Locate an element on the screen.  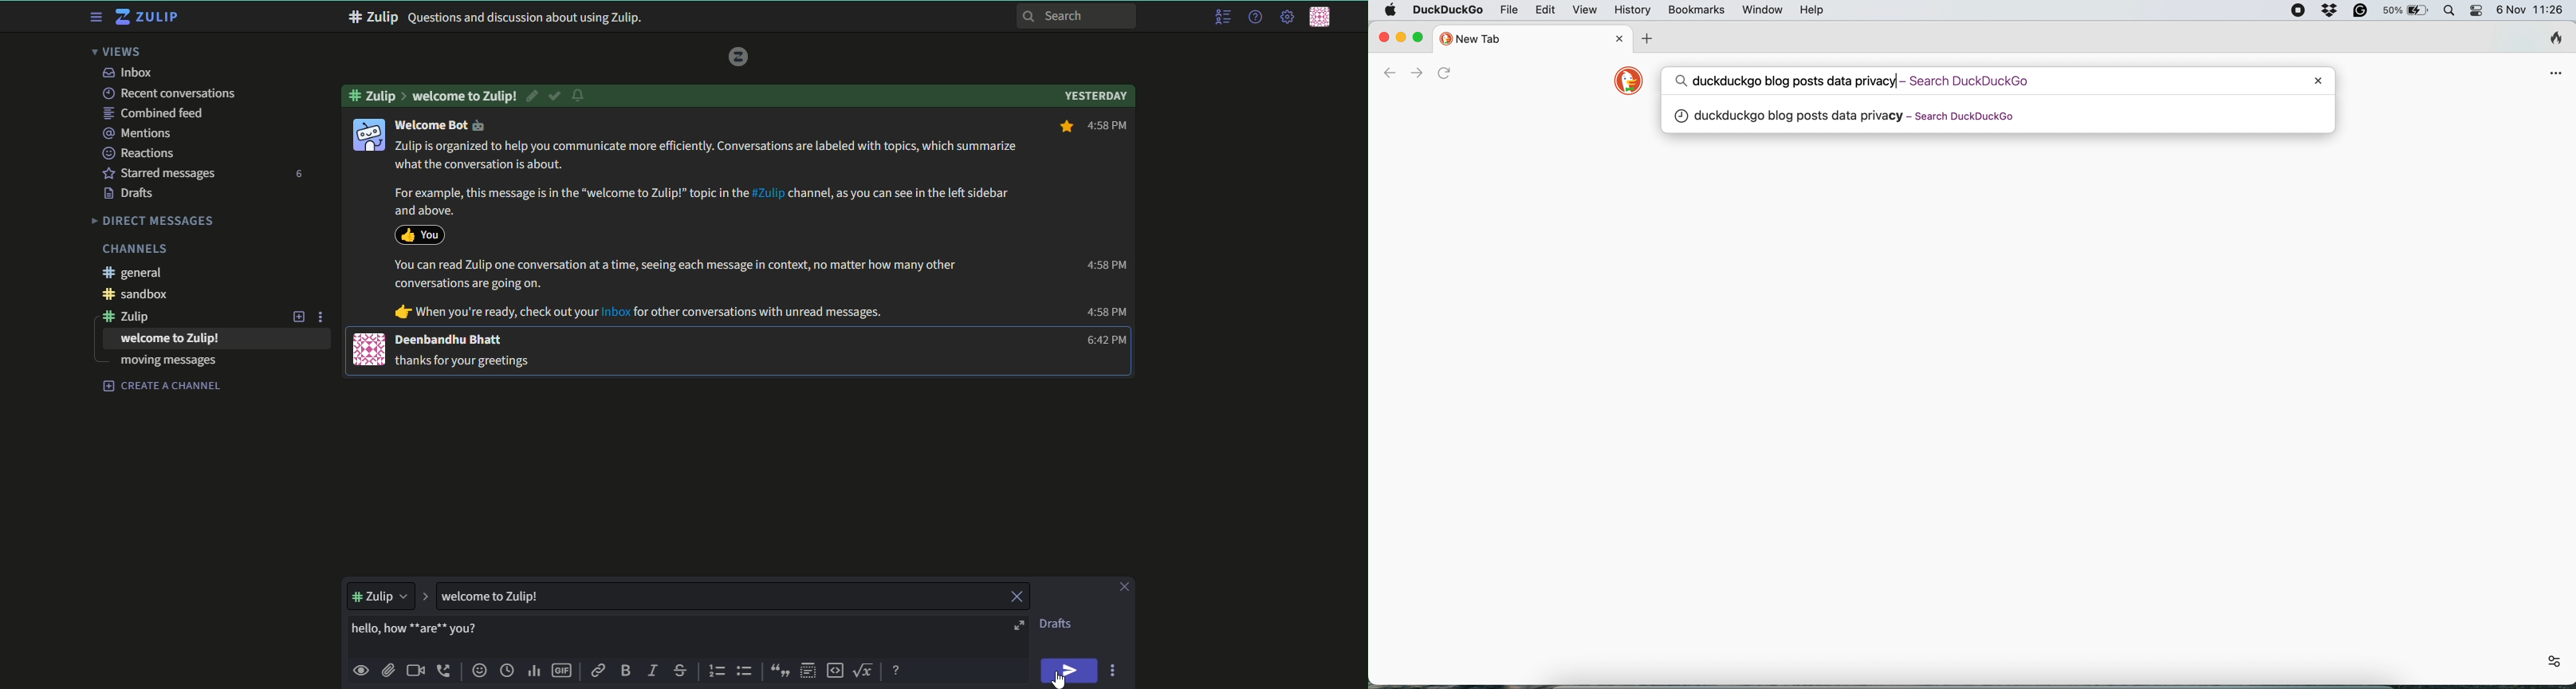
minimise is located at coordinates (1402, 39).